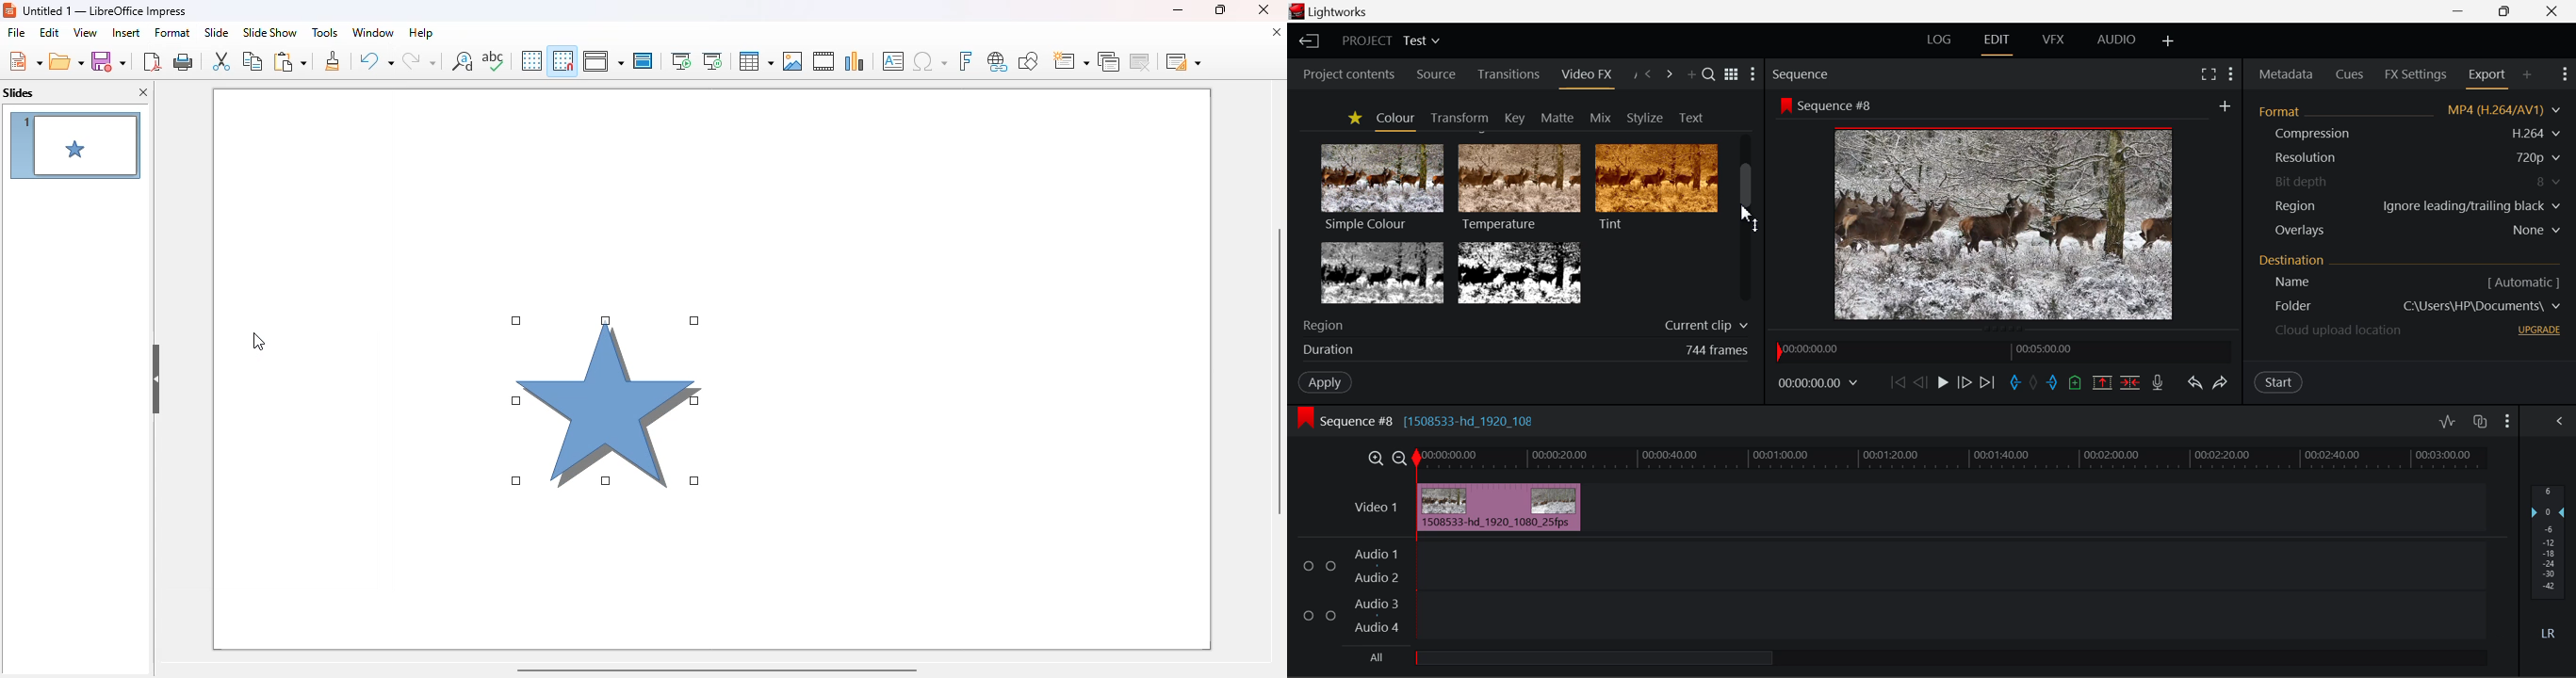  I want to click on insert special characters, so click(930, 61).